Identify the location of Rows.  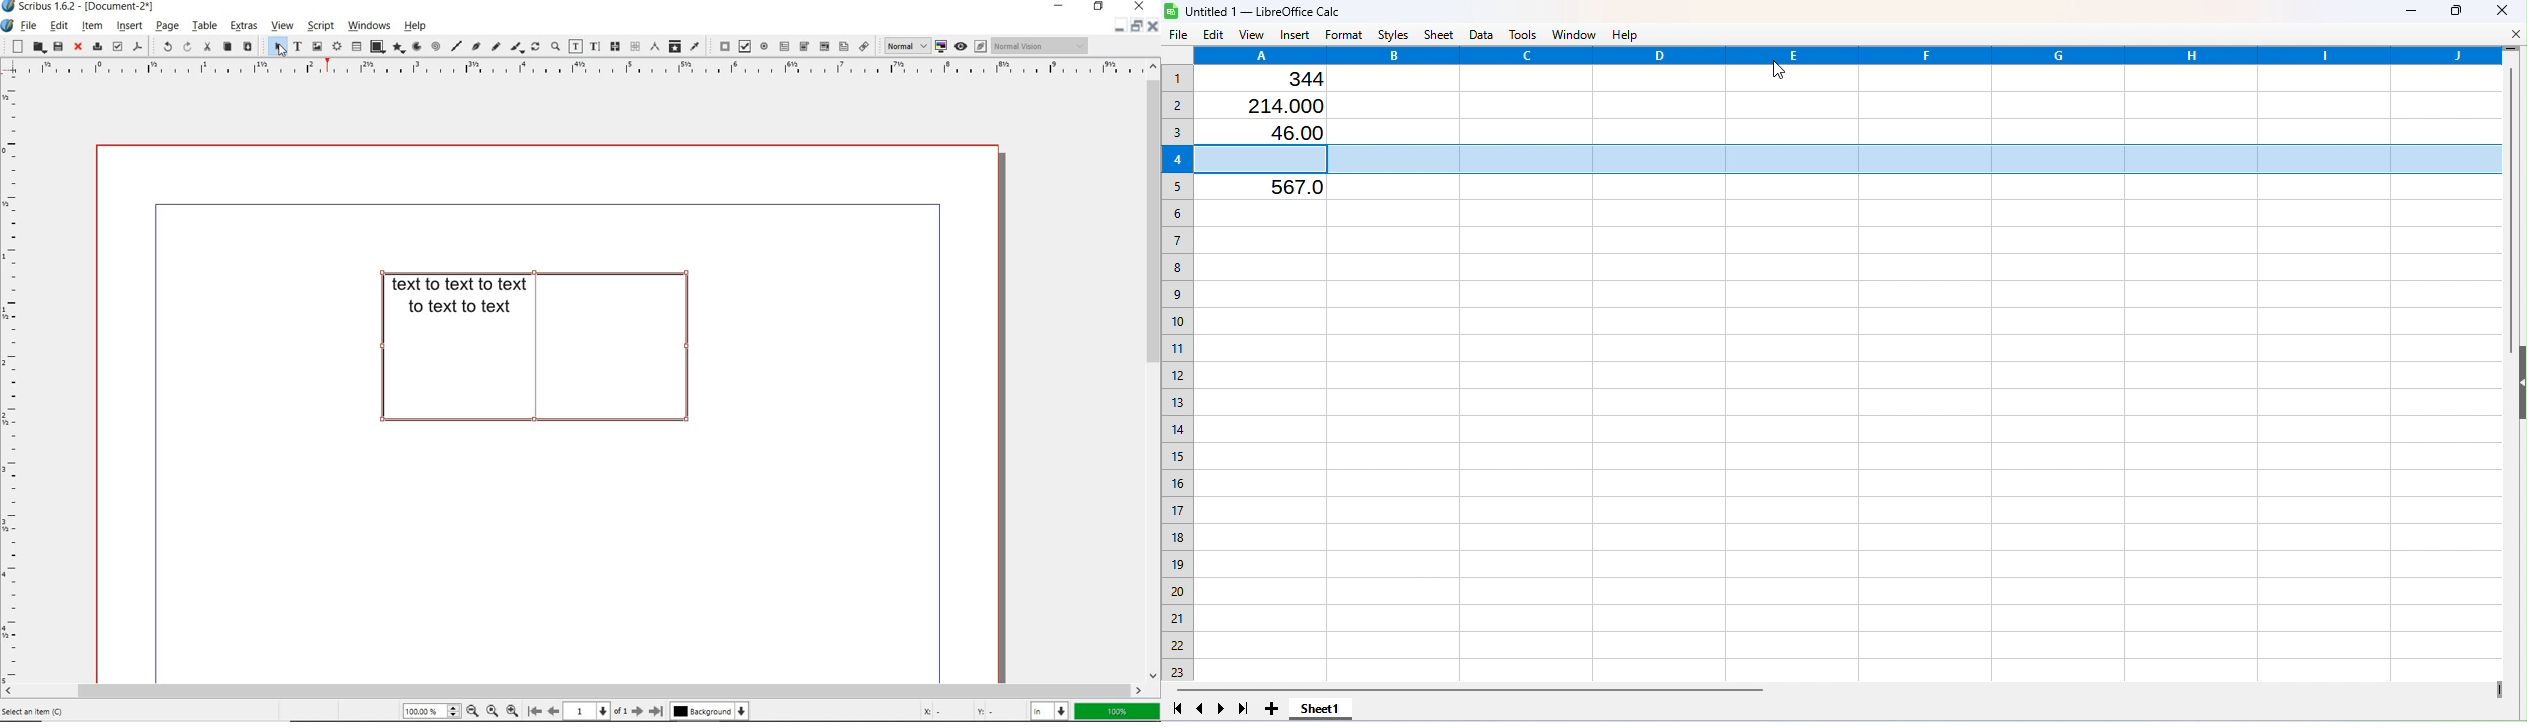
(1178, 368).